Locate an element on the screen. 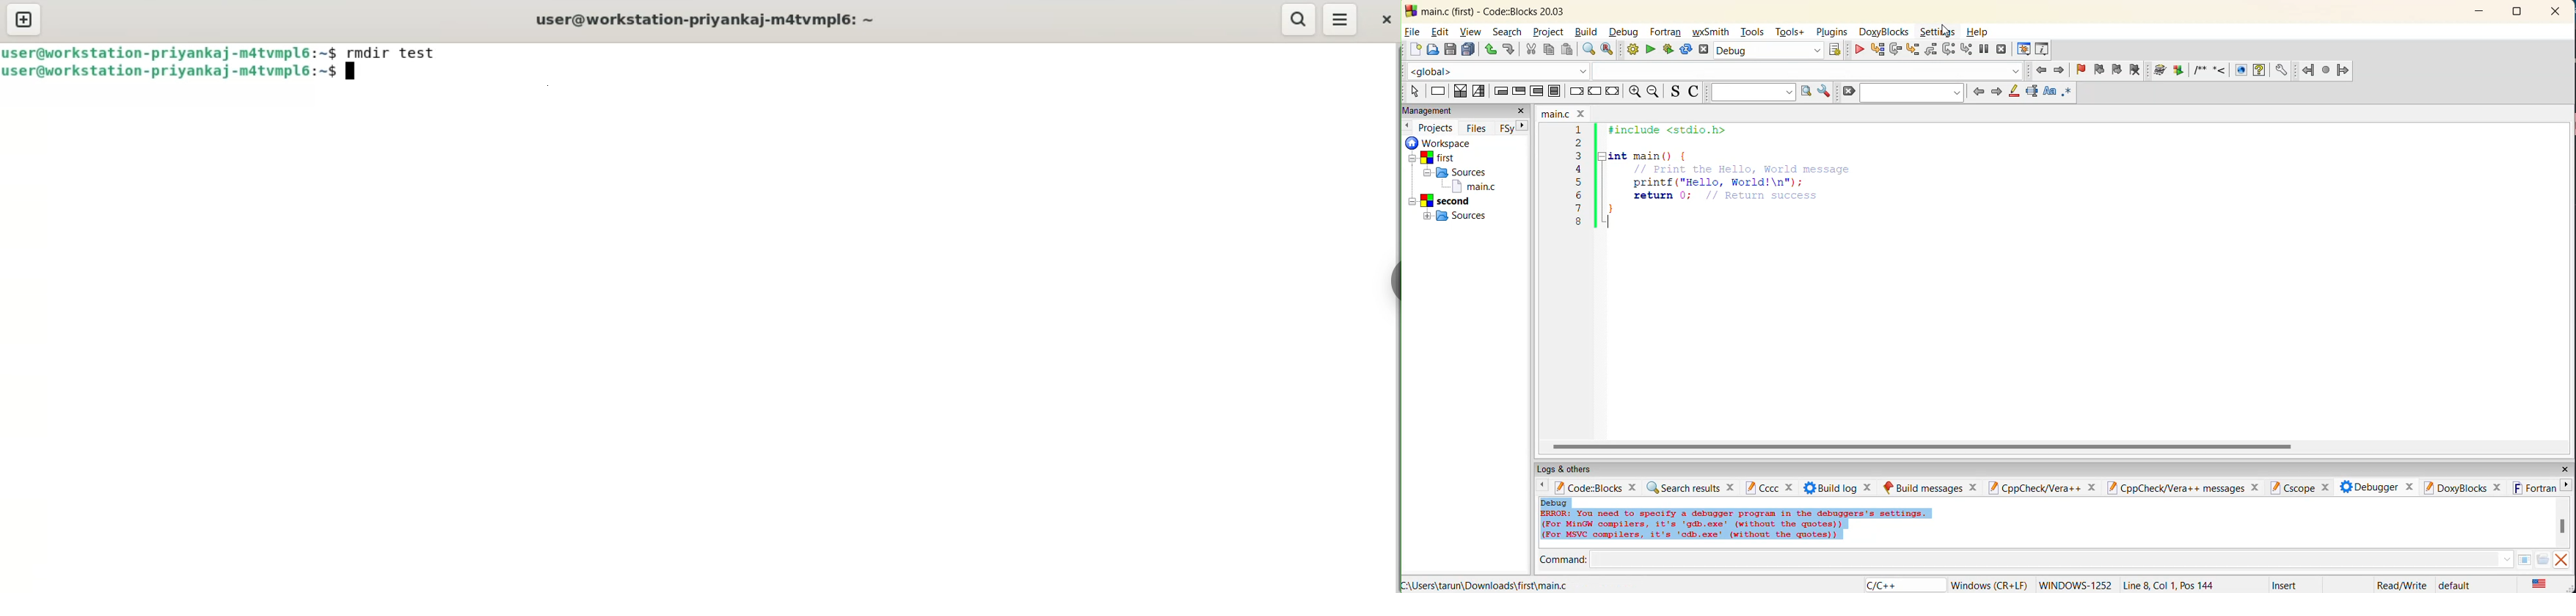 The image size is (2576, 616). debug is located at coordinates (1625, 31).